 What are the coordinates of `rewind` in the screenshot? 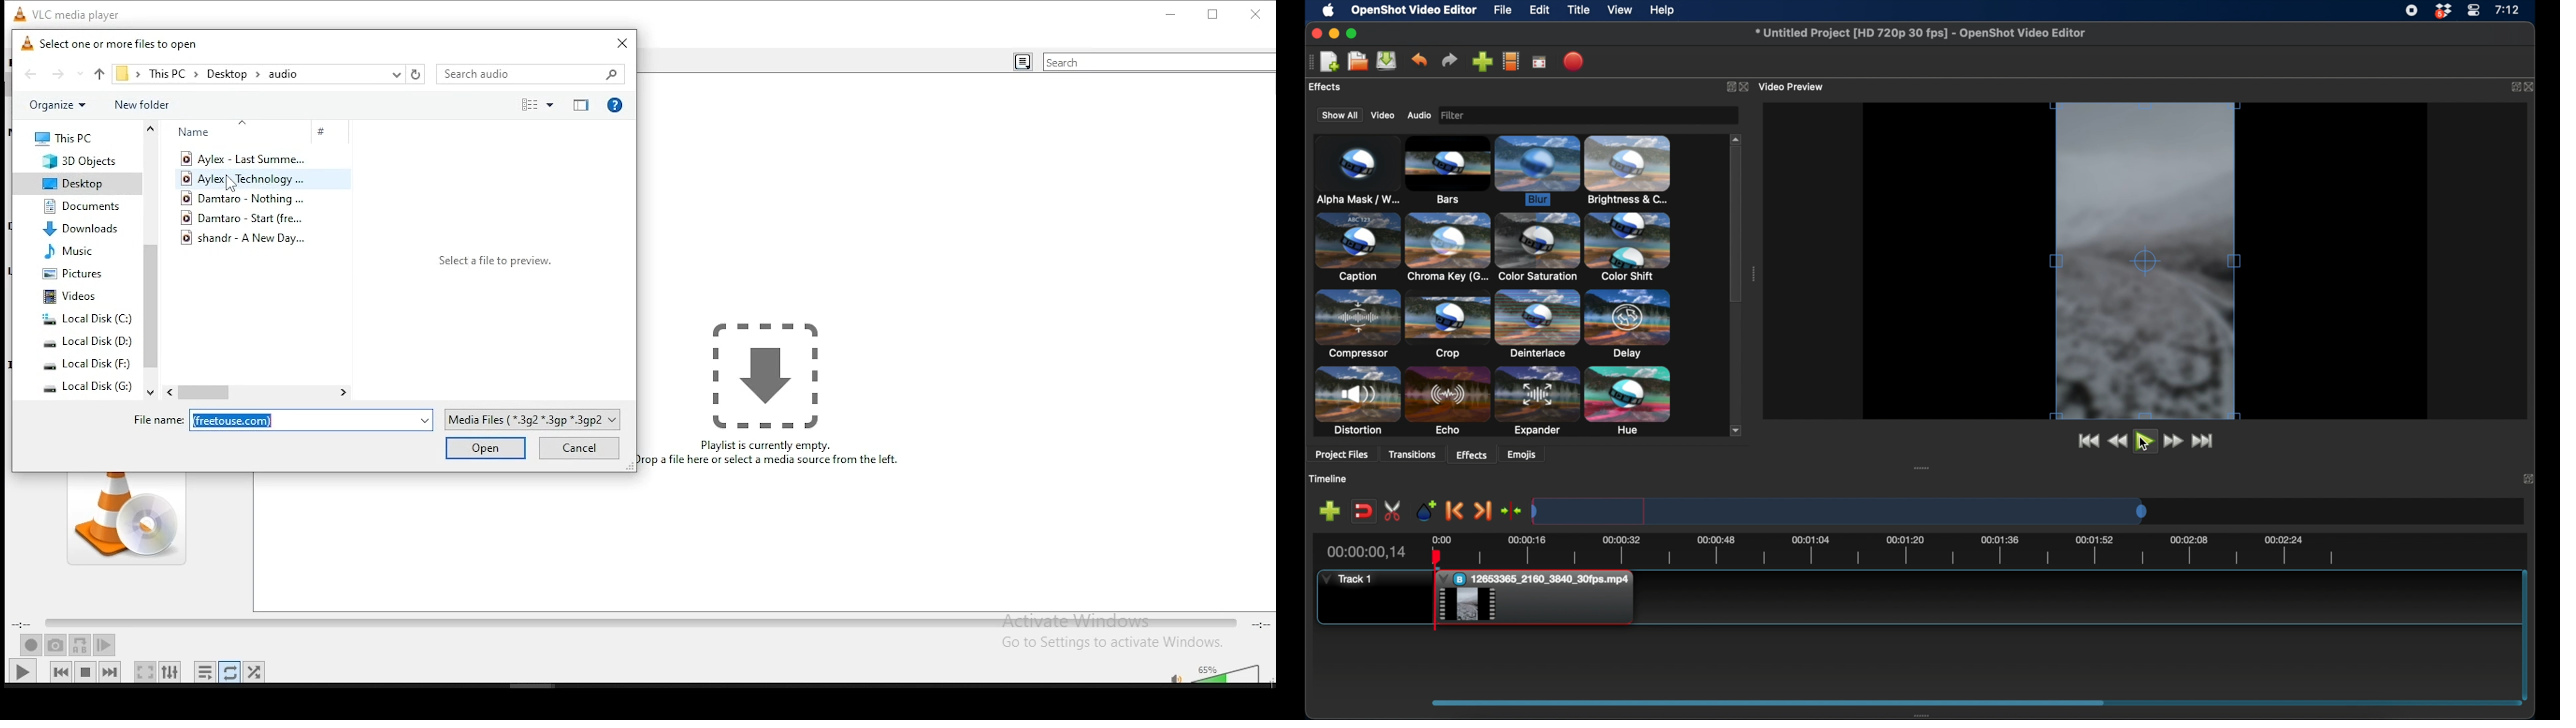 It's located at (2119, 442).